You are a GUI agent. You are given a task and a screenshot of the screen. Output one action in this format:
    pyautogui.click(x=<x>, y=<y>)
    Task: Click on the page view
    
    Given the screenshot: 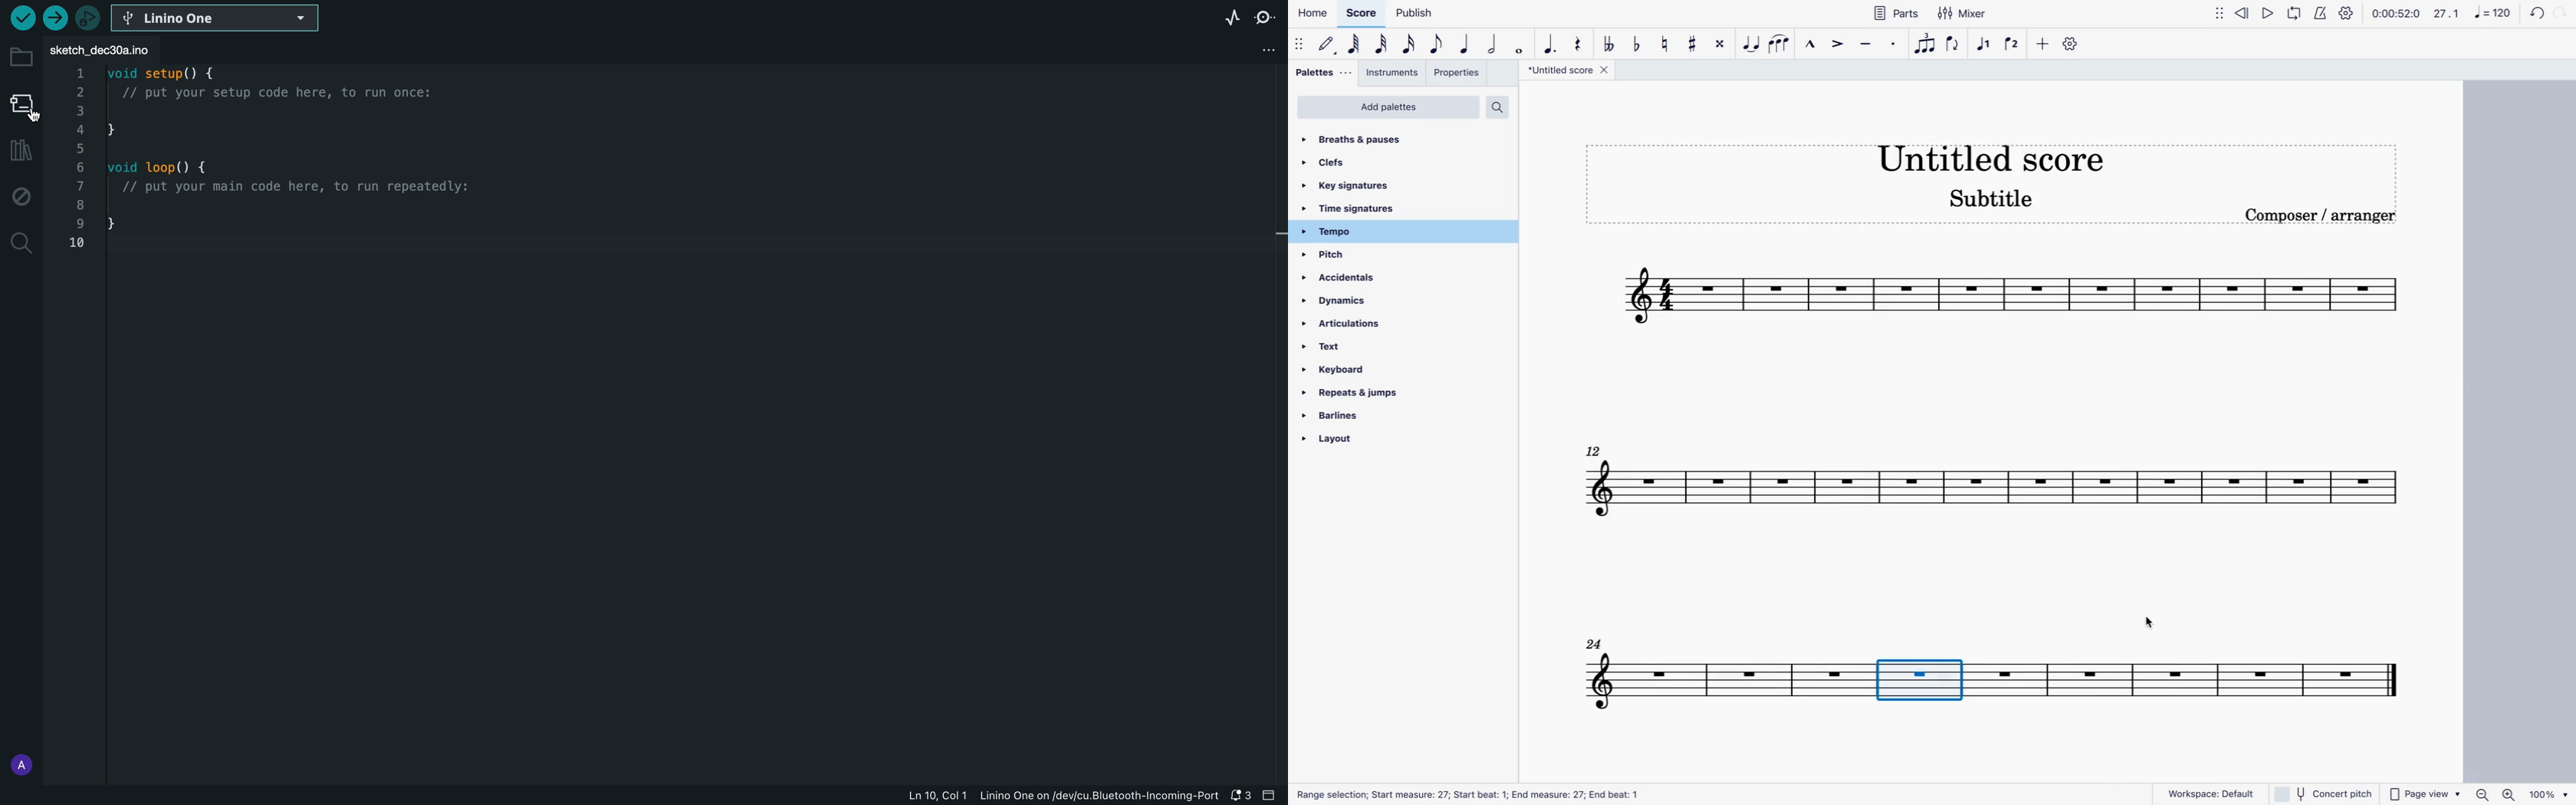 What is the action you would take?
    pyautogui.click(x=2424, y=793)
    